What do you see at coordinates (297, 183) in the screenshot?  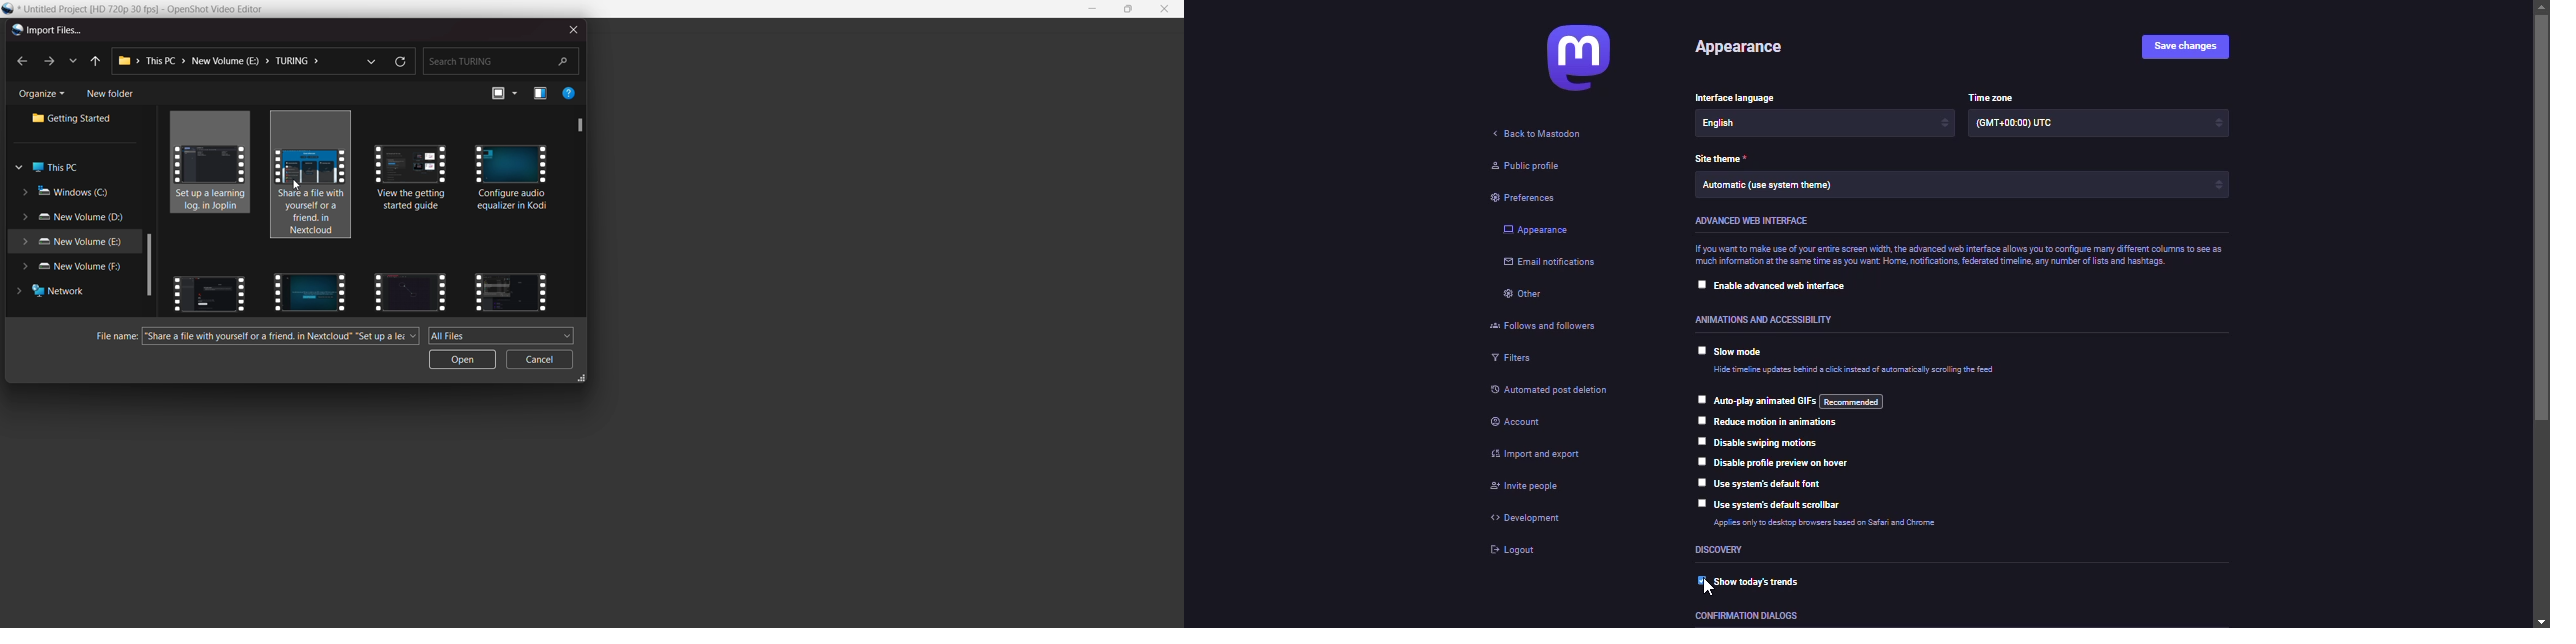 I see `cursor` at bounding box center [297, 183].